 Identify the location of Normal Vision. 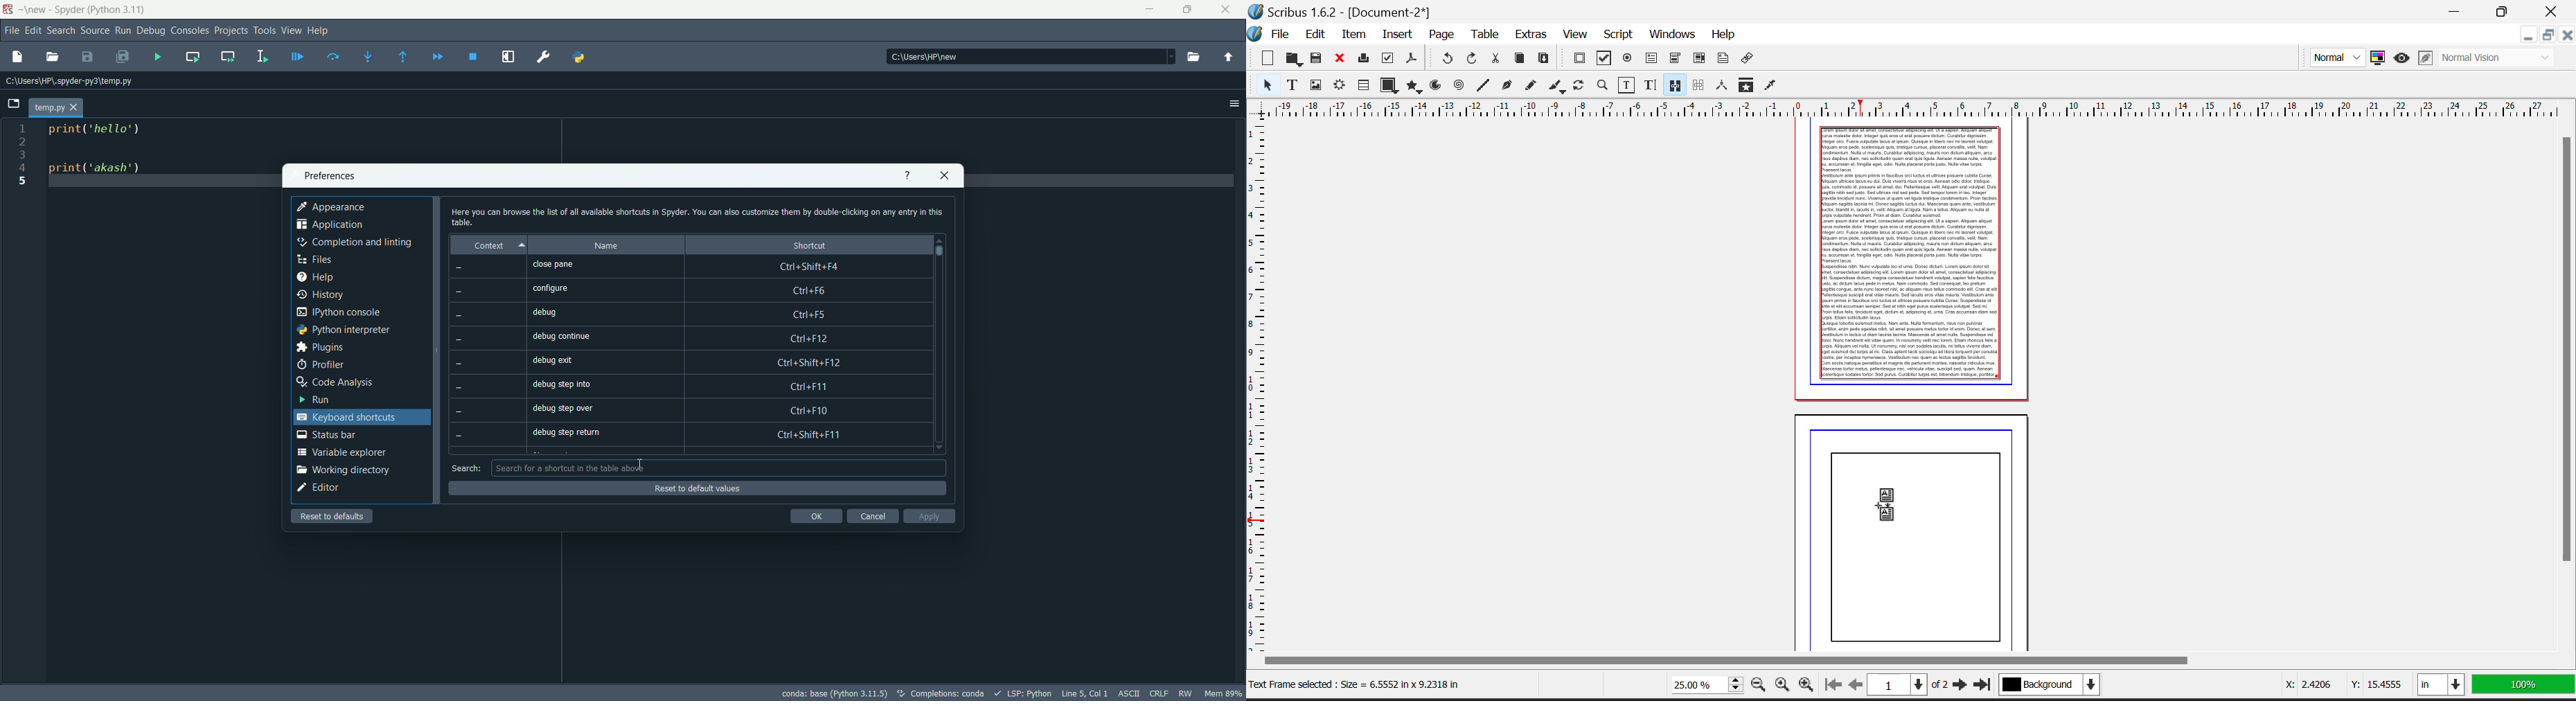
(2502, 57).